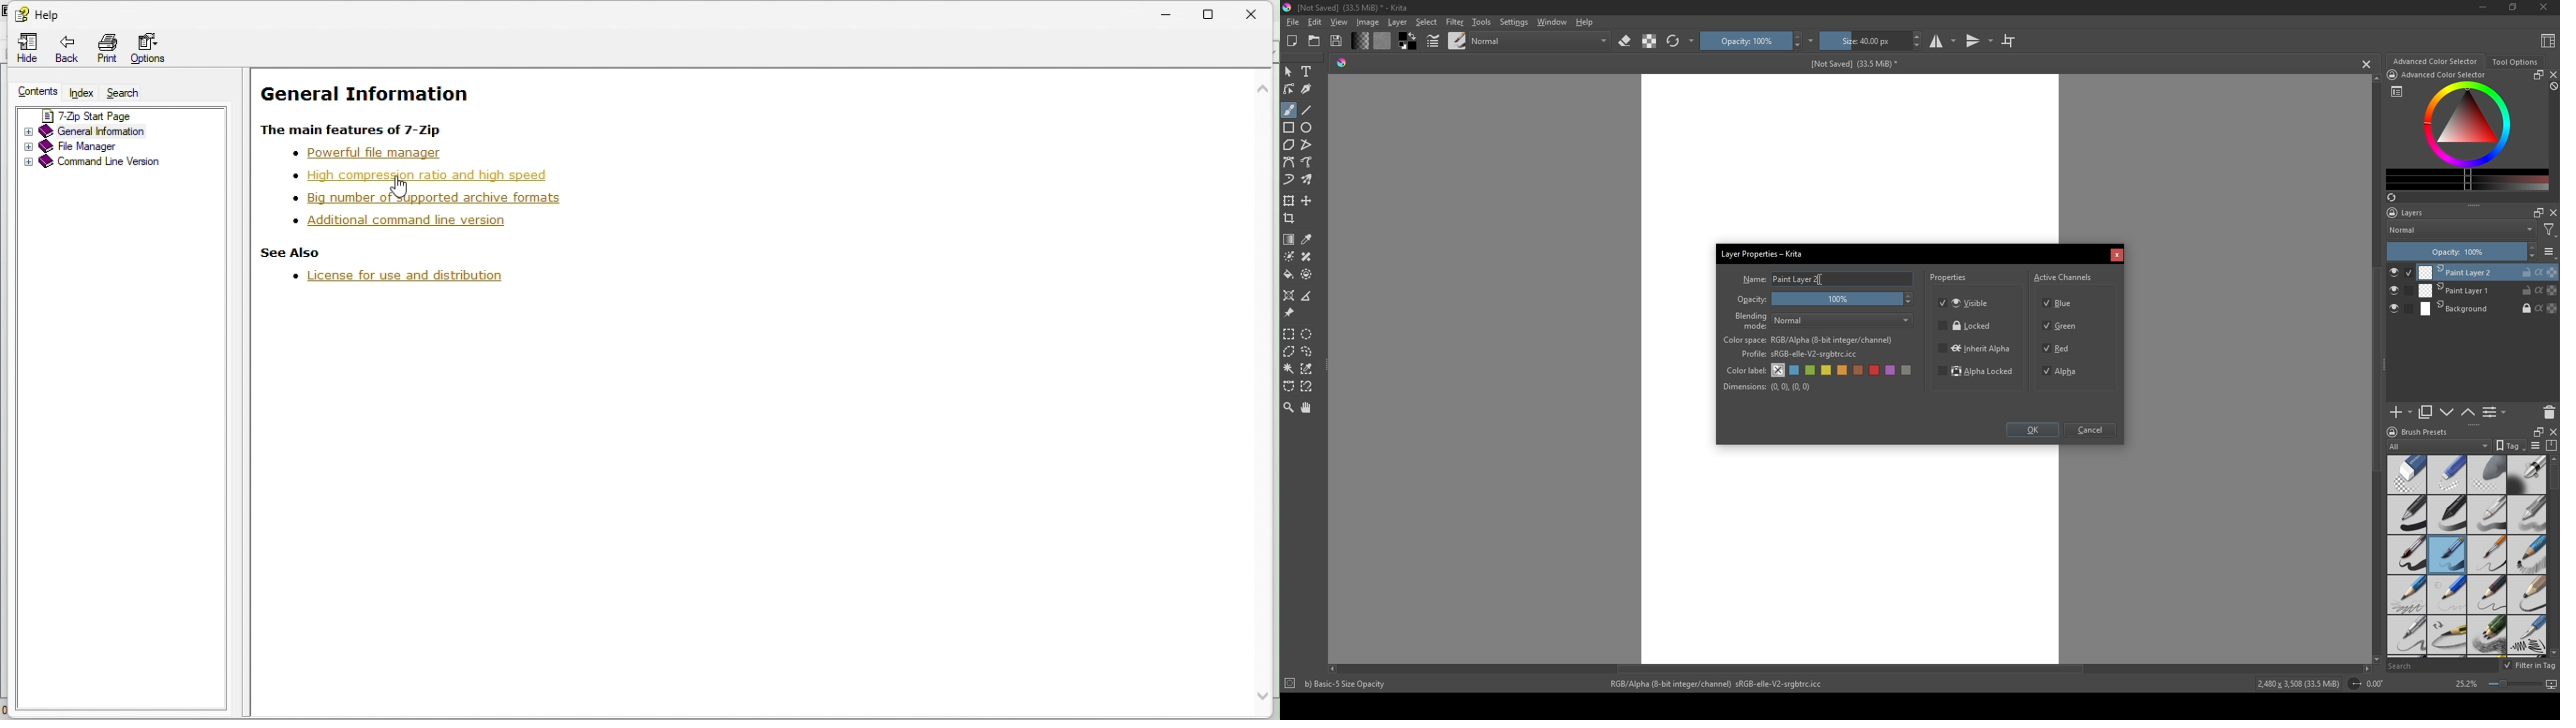  Describe the element at coordinates (2531, 257) in the screenshot. I see `decrease` at that location.